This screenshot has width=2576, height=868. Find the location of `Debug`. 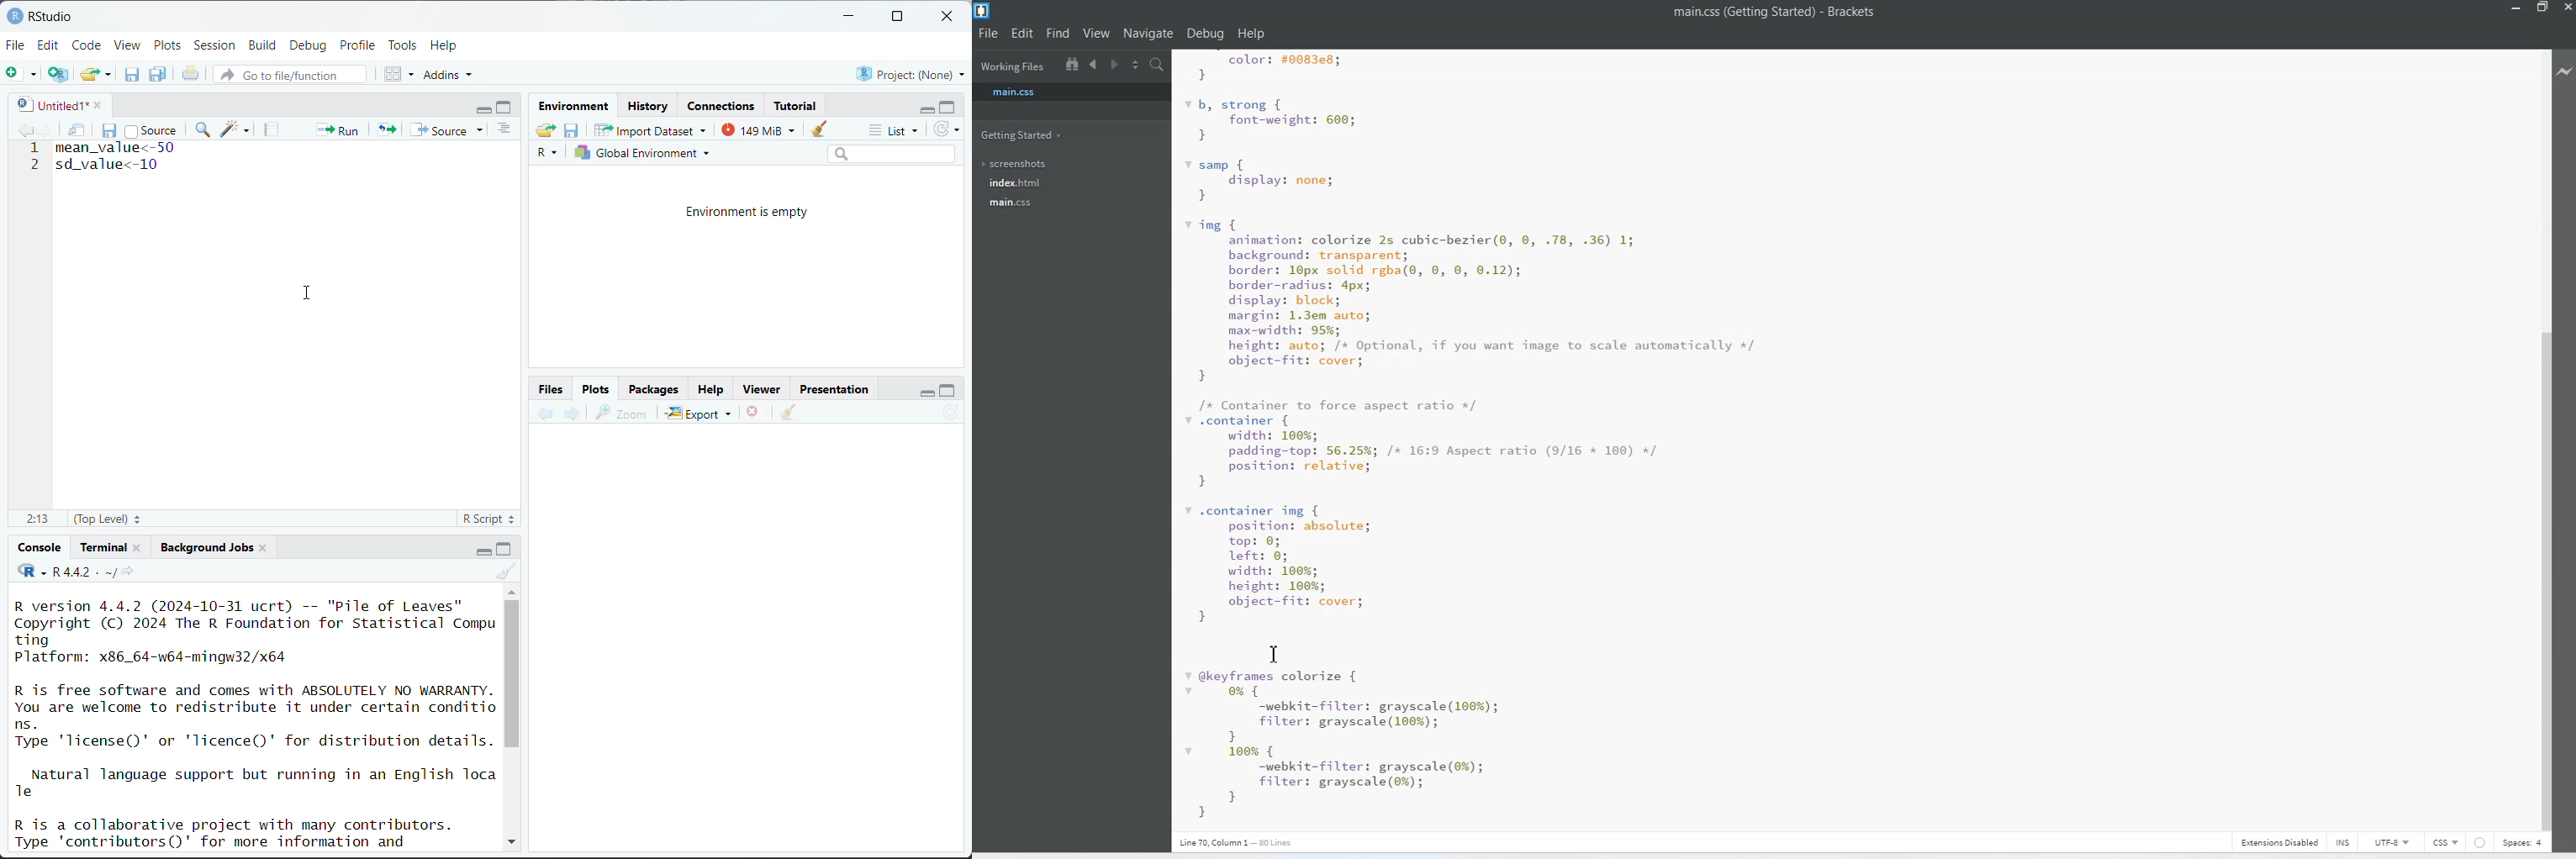

Debug is located at coordinates (308, 45).